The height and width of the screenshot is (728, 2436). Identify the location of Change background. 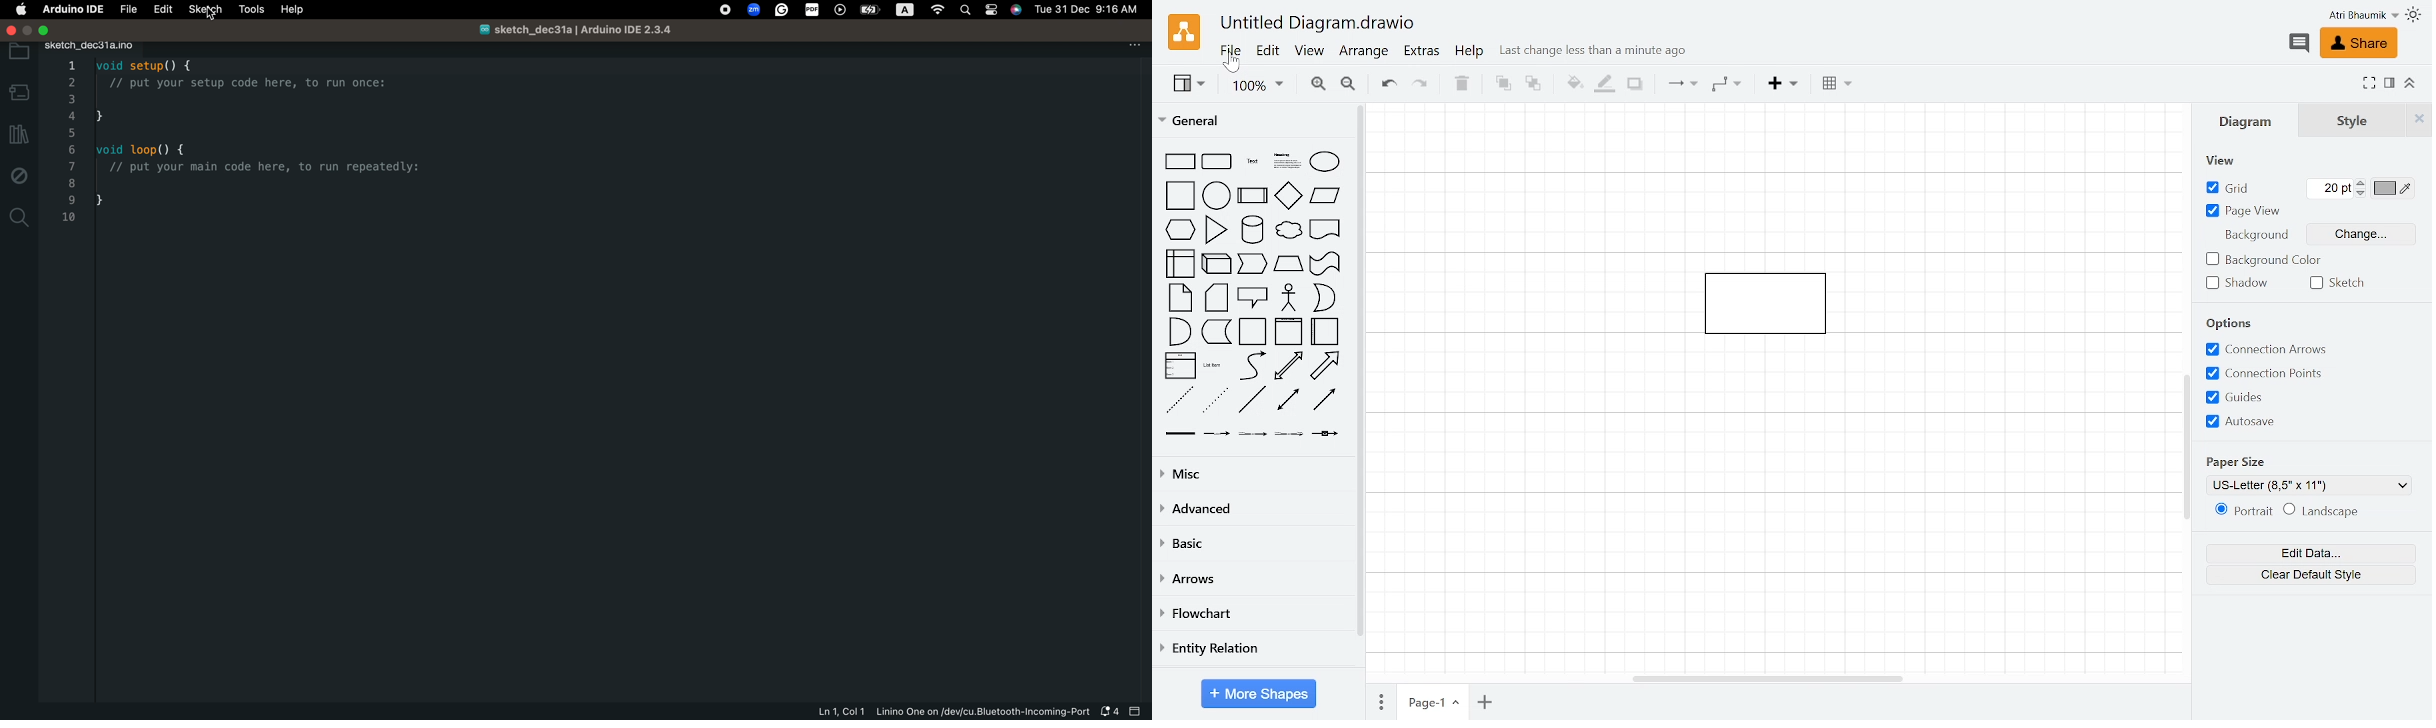
(2360, 234).